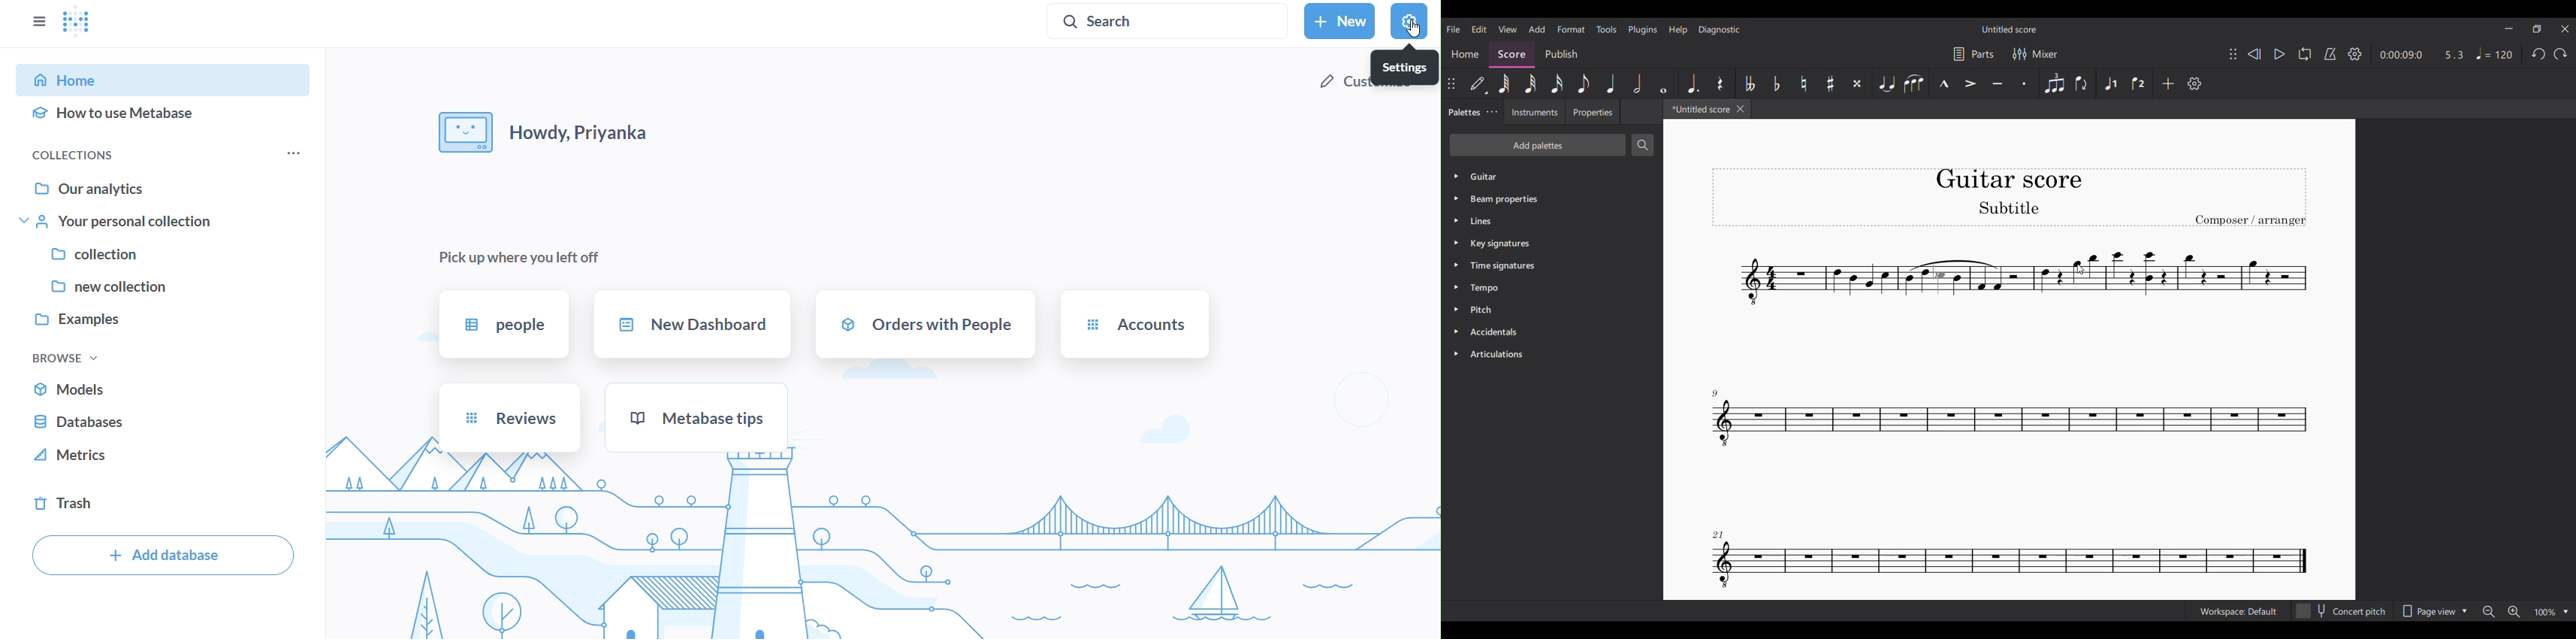  What do you see at coordinates (2195, 83) in the screenshot?
I see `Settings` at bounding box center [2195, 83].